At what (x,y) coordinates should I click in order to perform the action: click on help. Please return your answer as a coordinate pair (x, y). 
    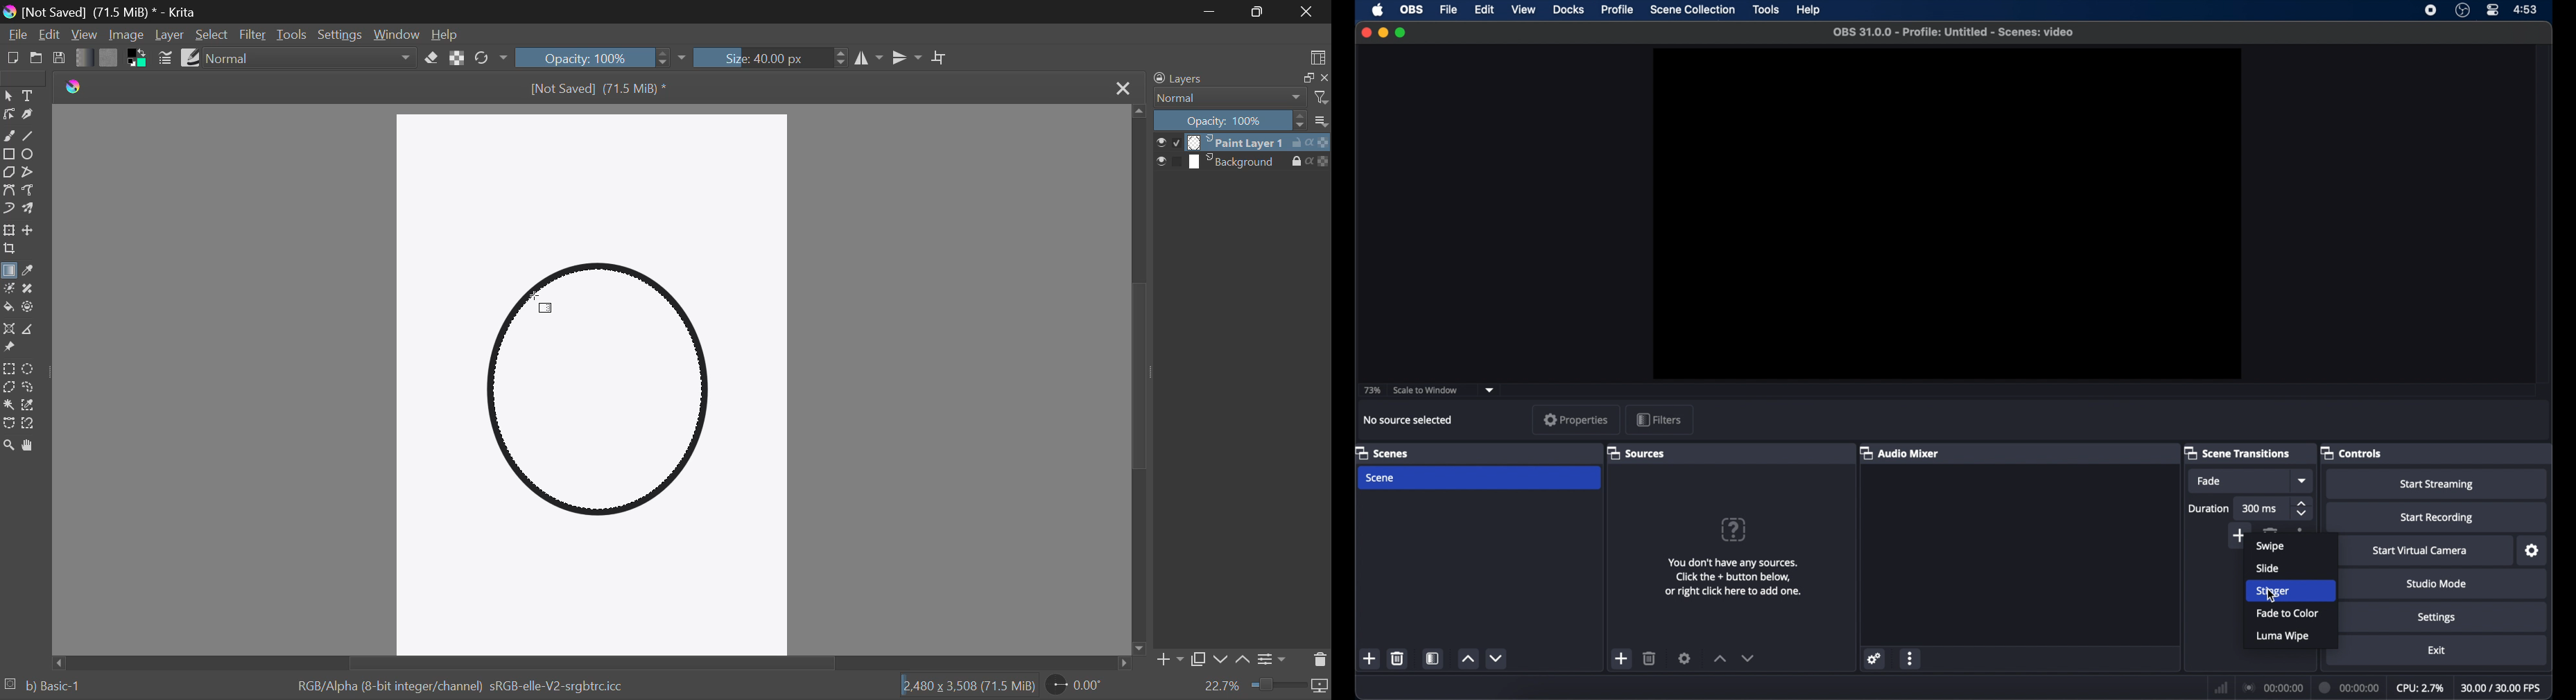
    Looking at the image, I should click on (1810, 10).